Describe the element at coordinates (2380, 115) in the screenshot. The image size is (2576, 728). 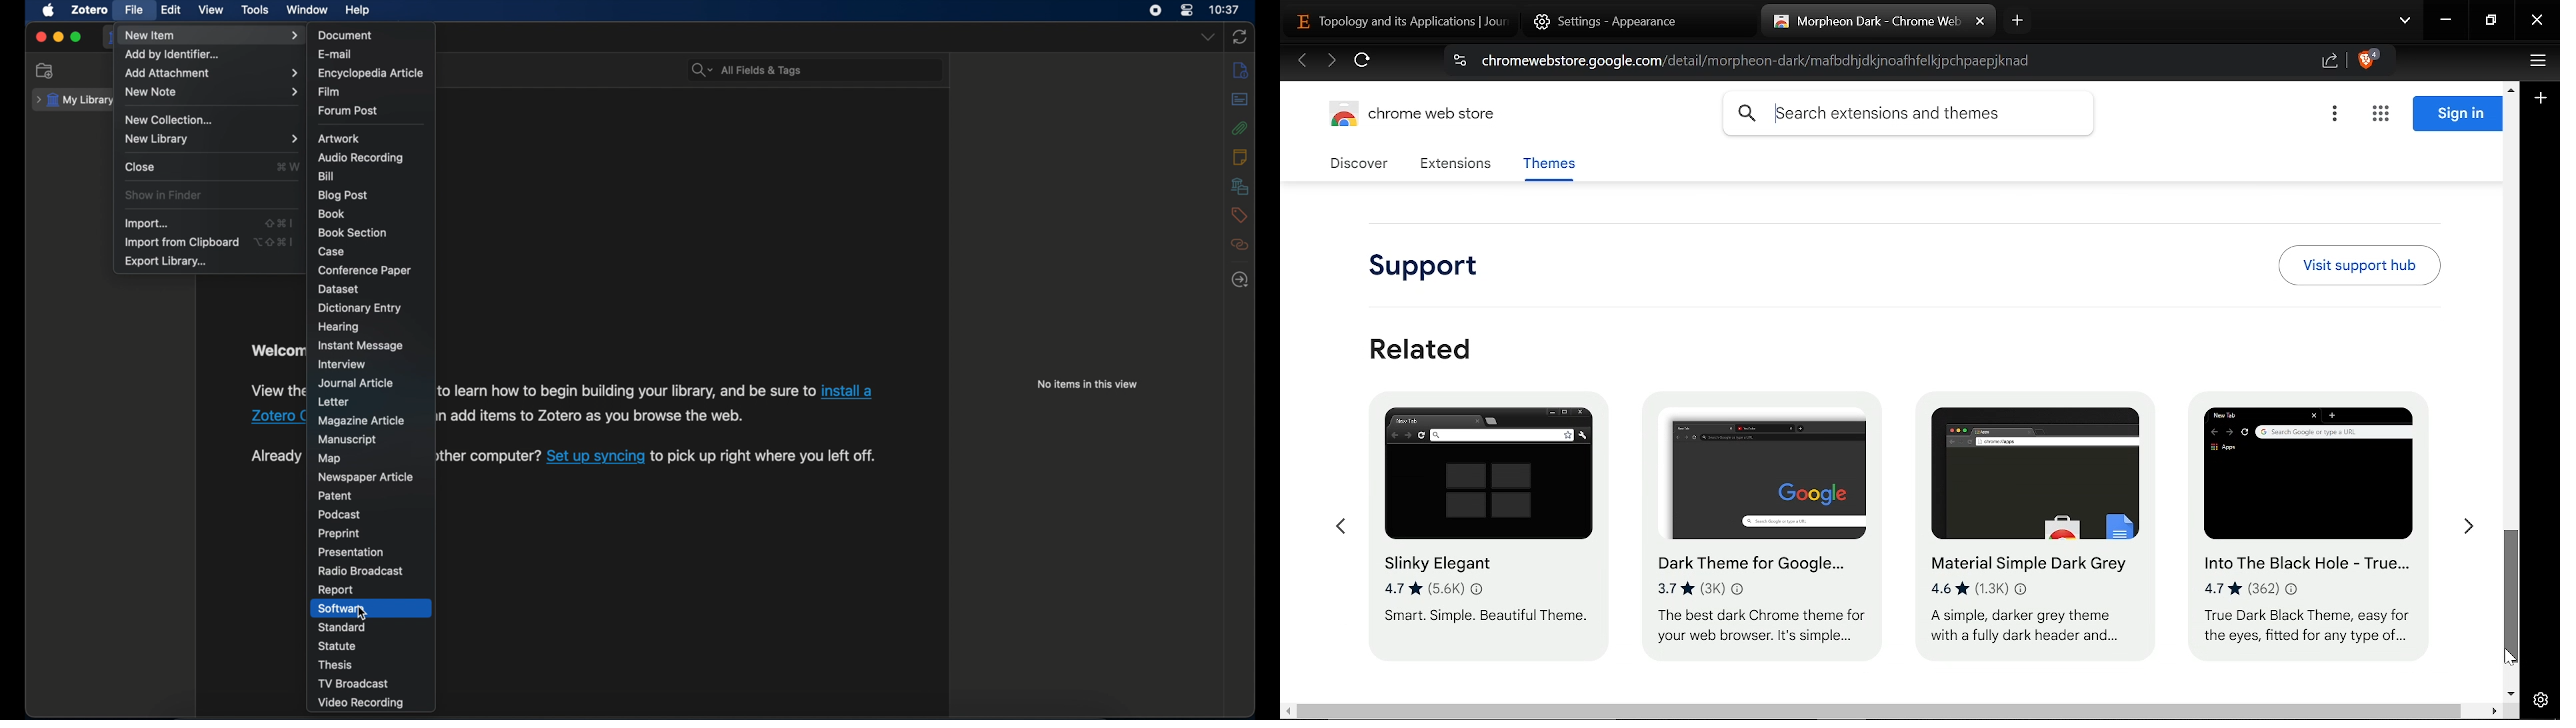
I see `Apps` at that location.